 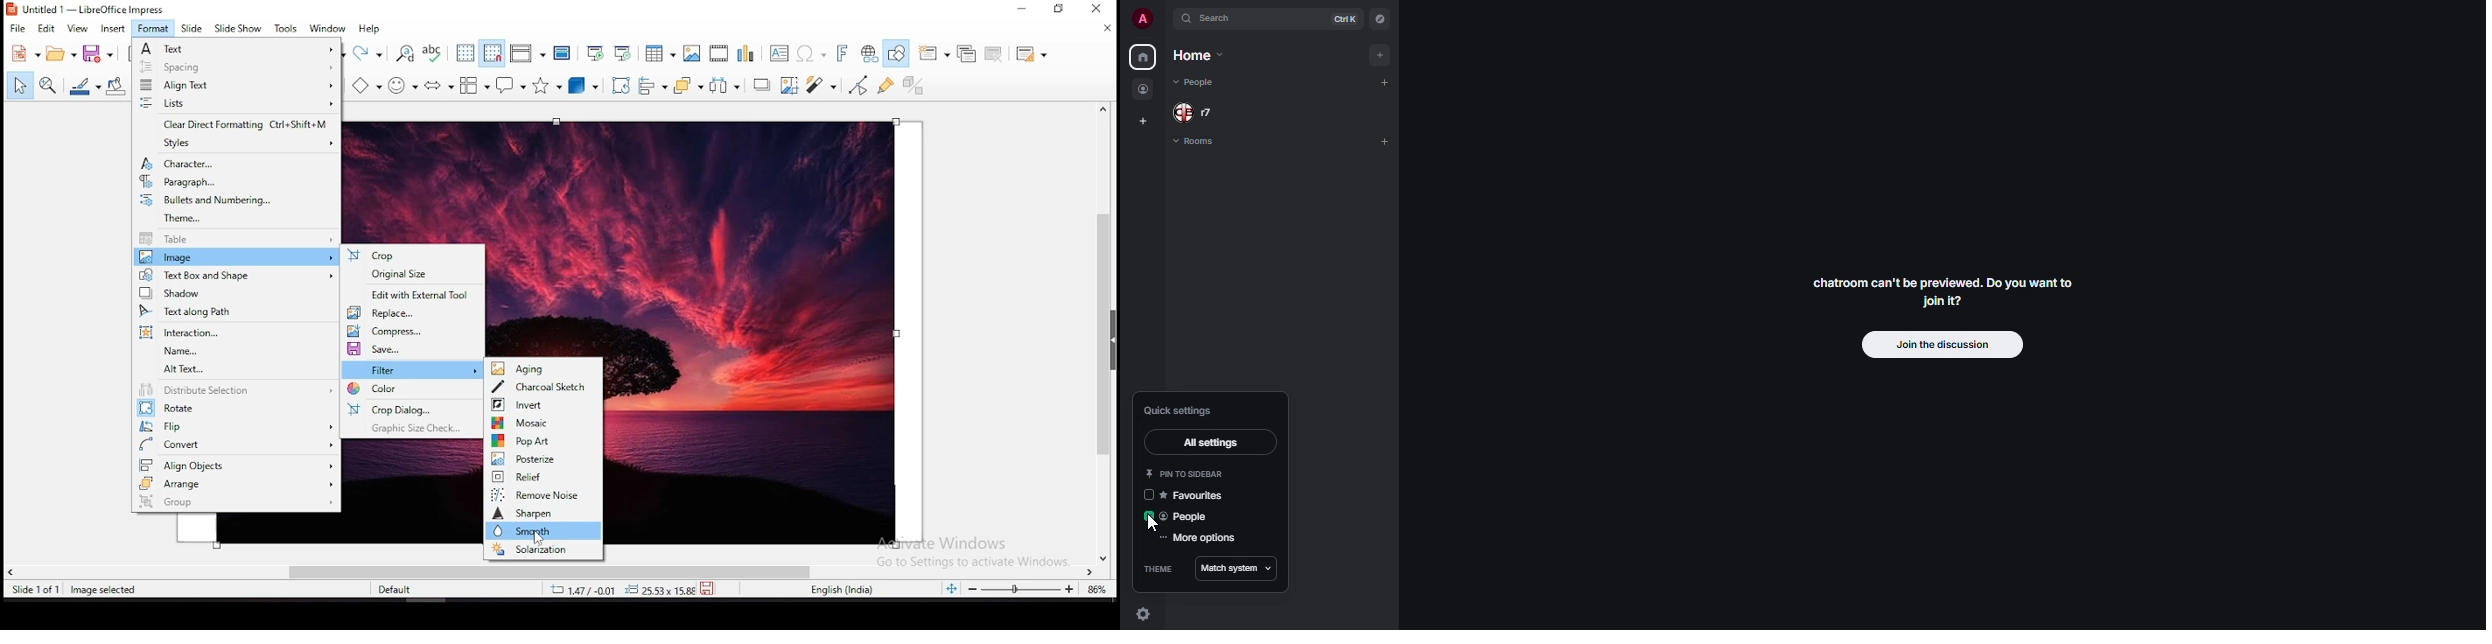 I want to click on theme, so click(x=1155, y=569).